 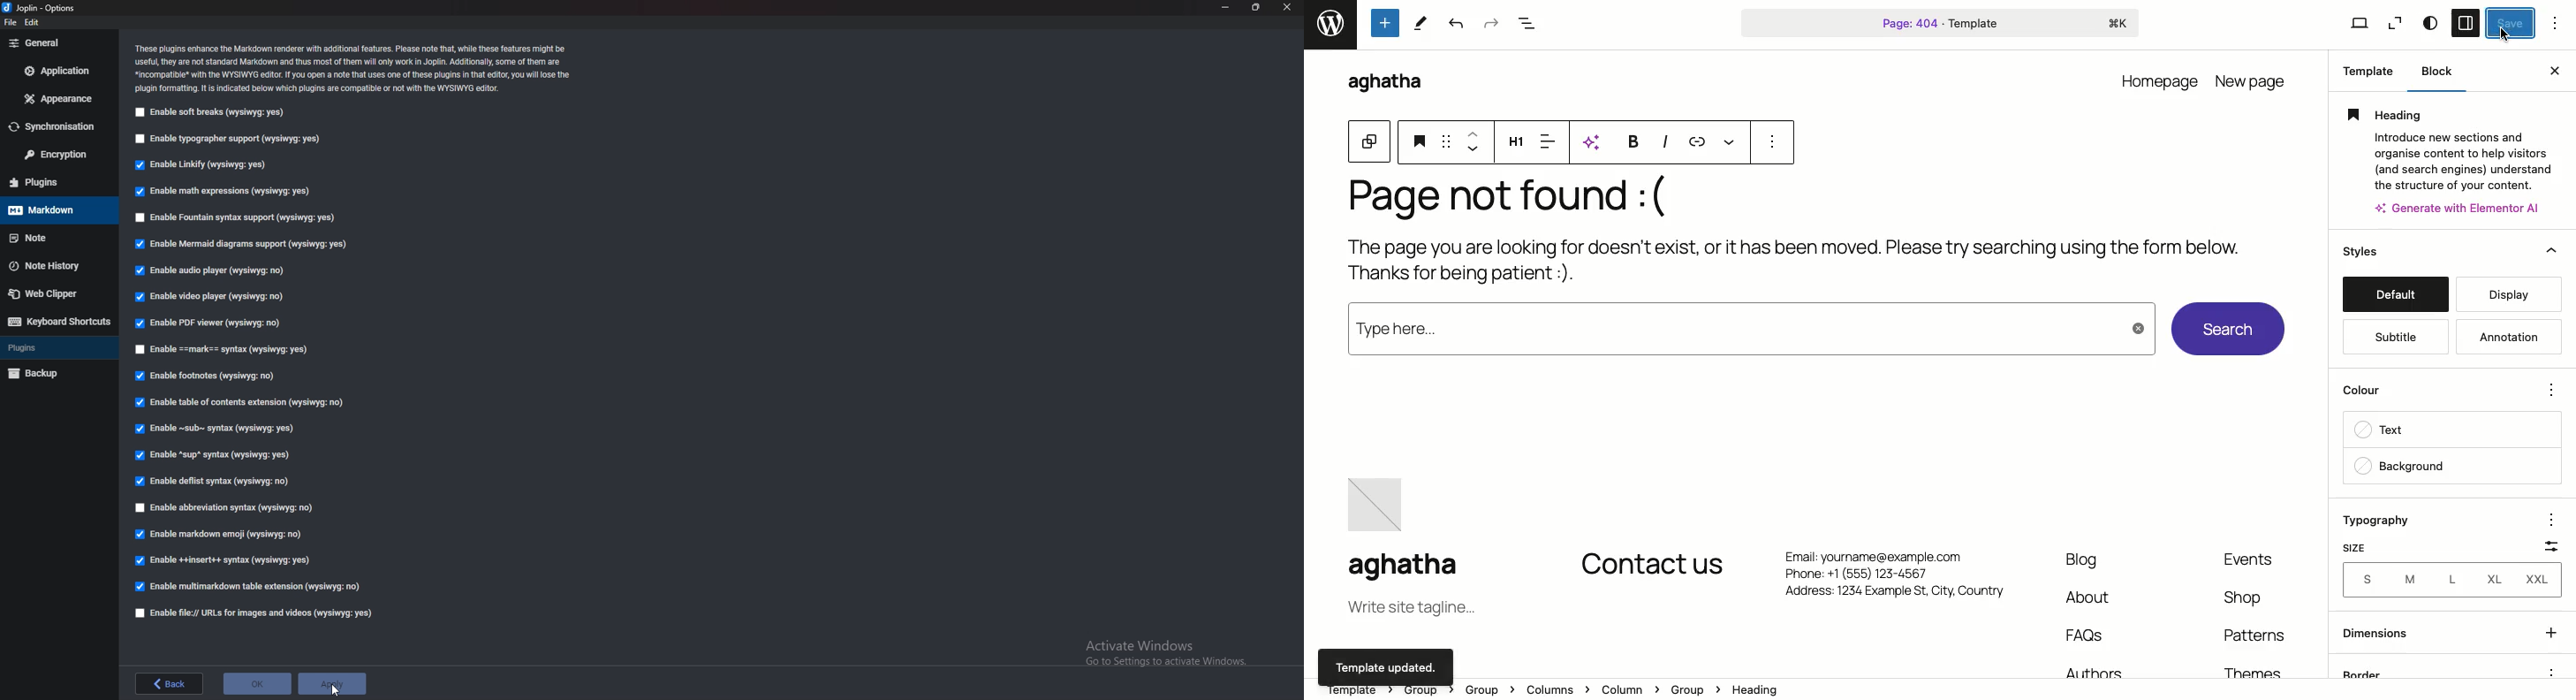 I want to click on Back up, so click(x=55, y=375).